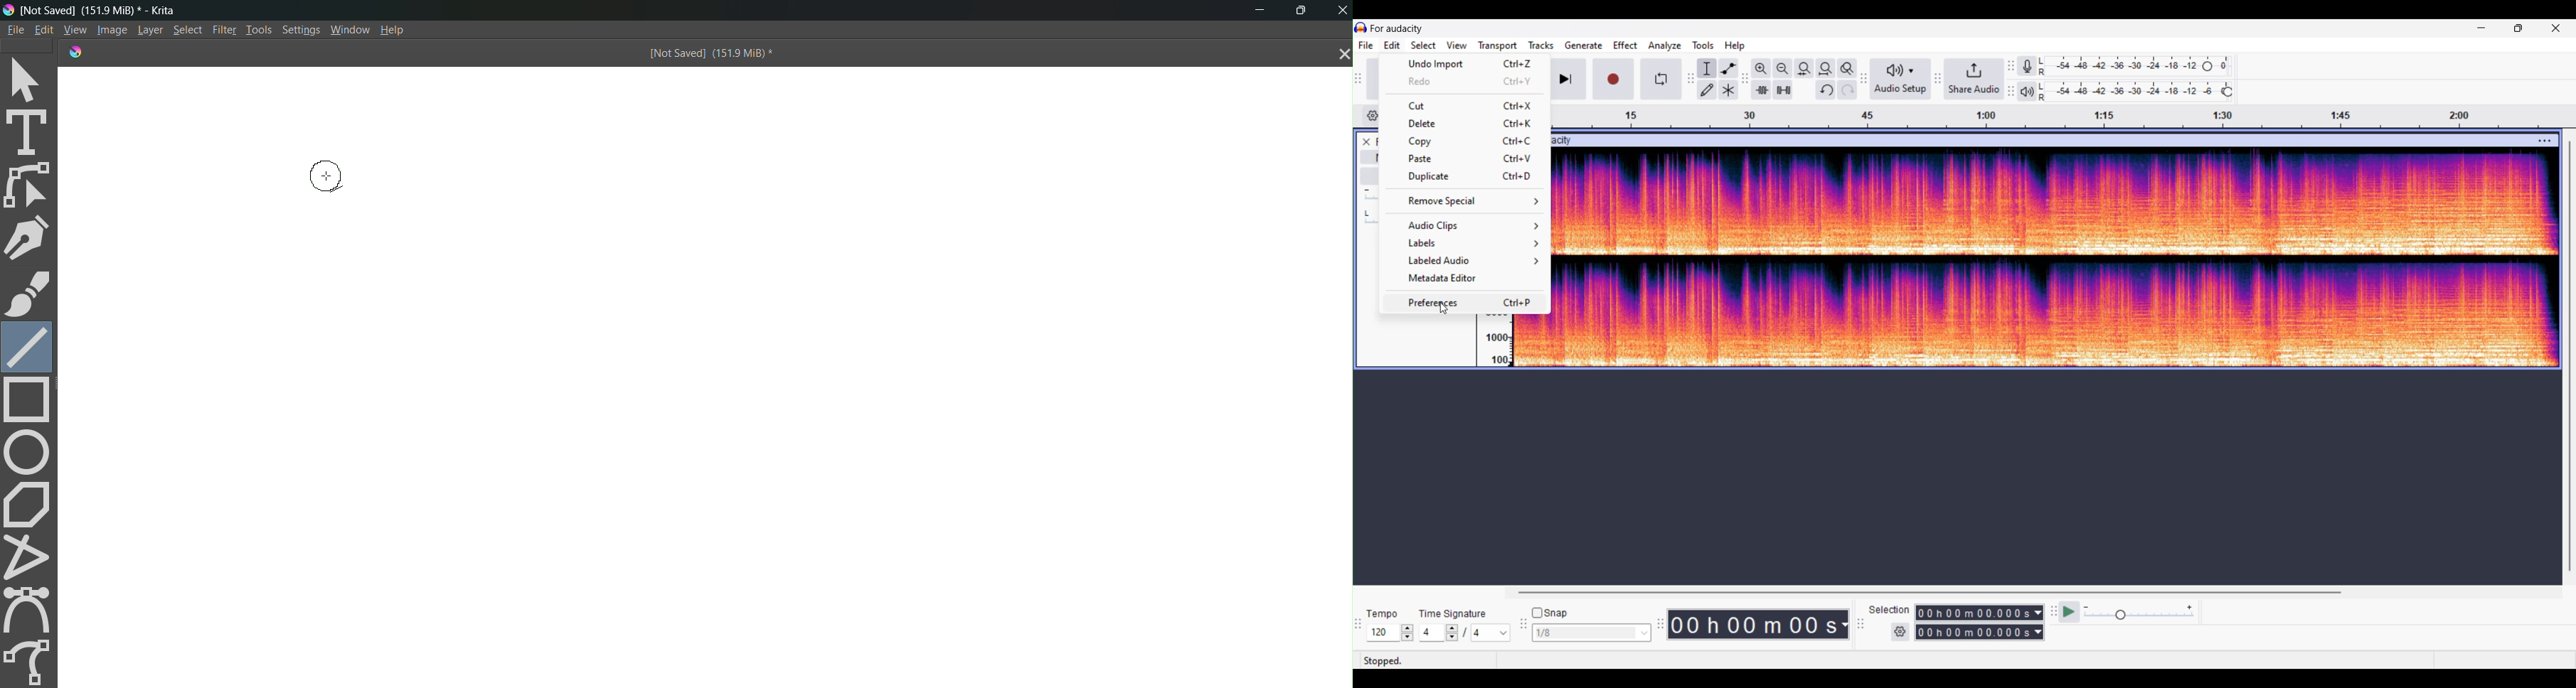 The height and width of the screenshot is (700, 2576). What do you see at coordinates (1453, 614) in the screenshot?
I see `Indicates time signature settings ` at bounding box center [1453, 614].